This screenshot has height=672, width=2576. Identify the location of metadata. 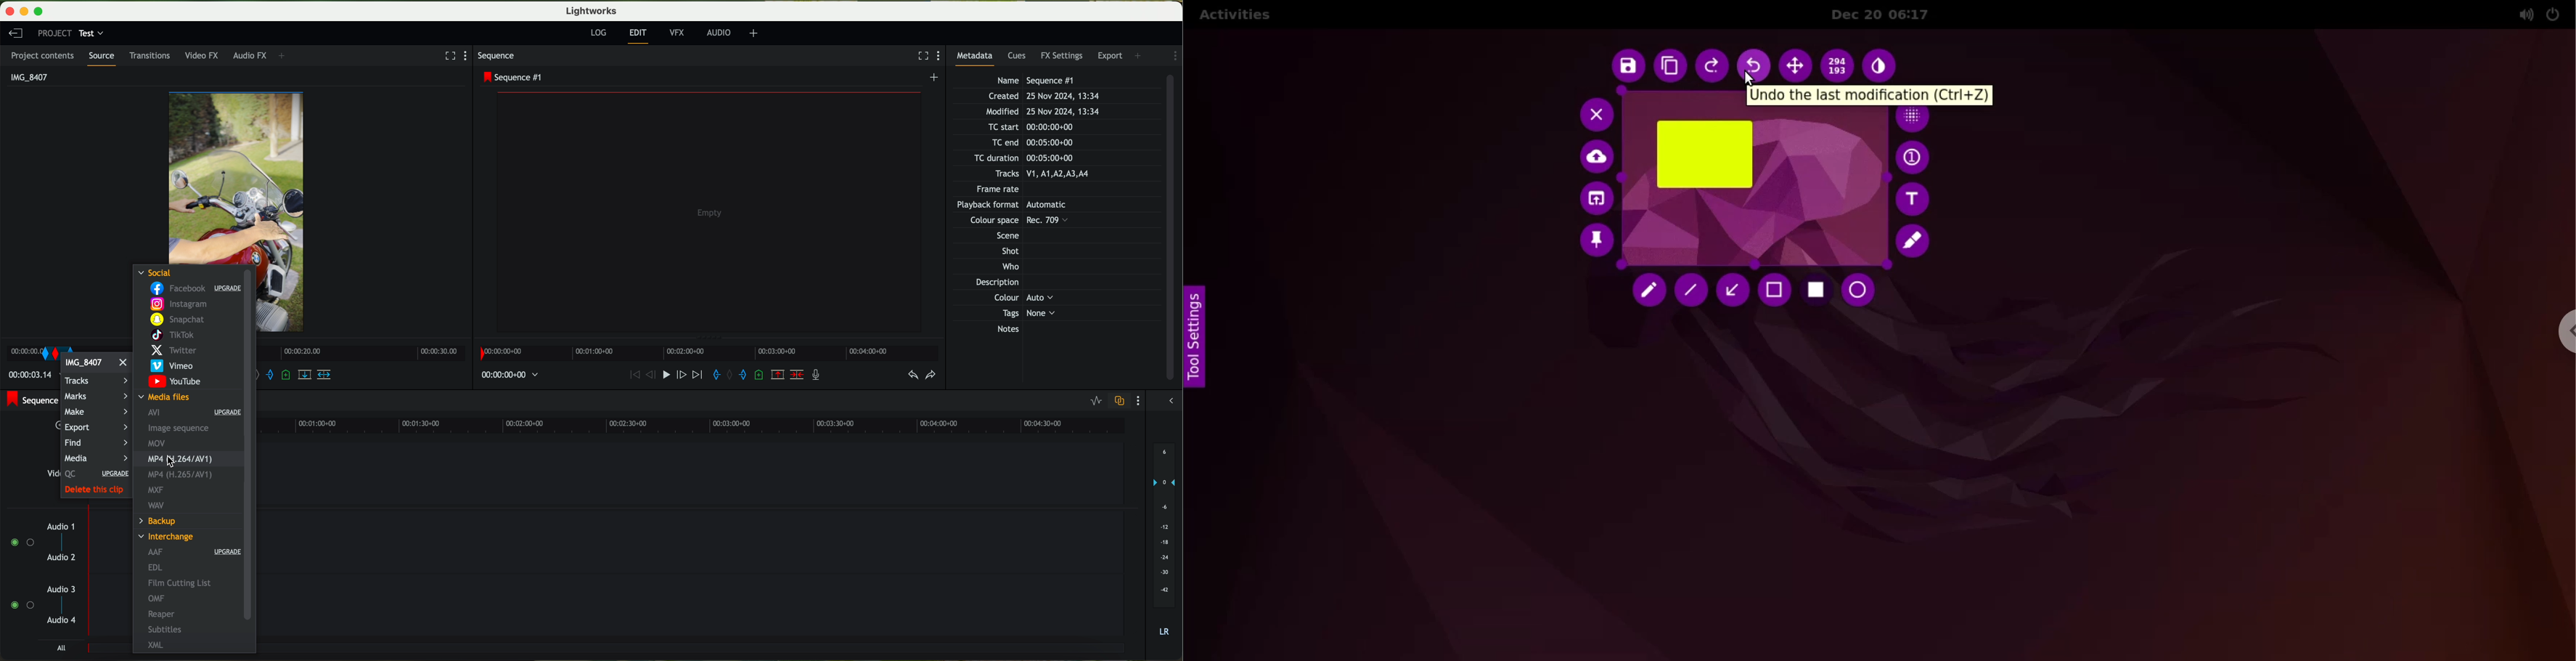
(979, 58).